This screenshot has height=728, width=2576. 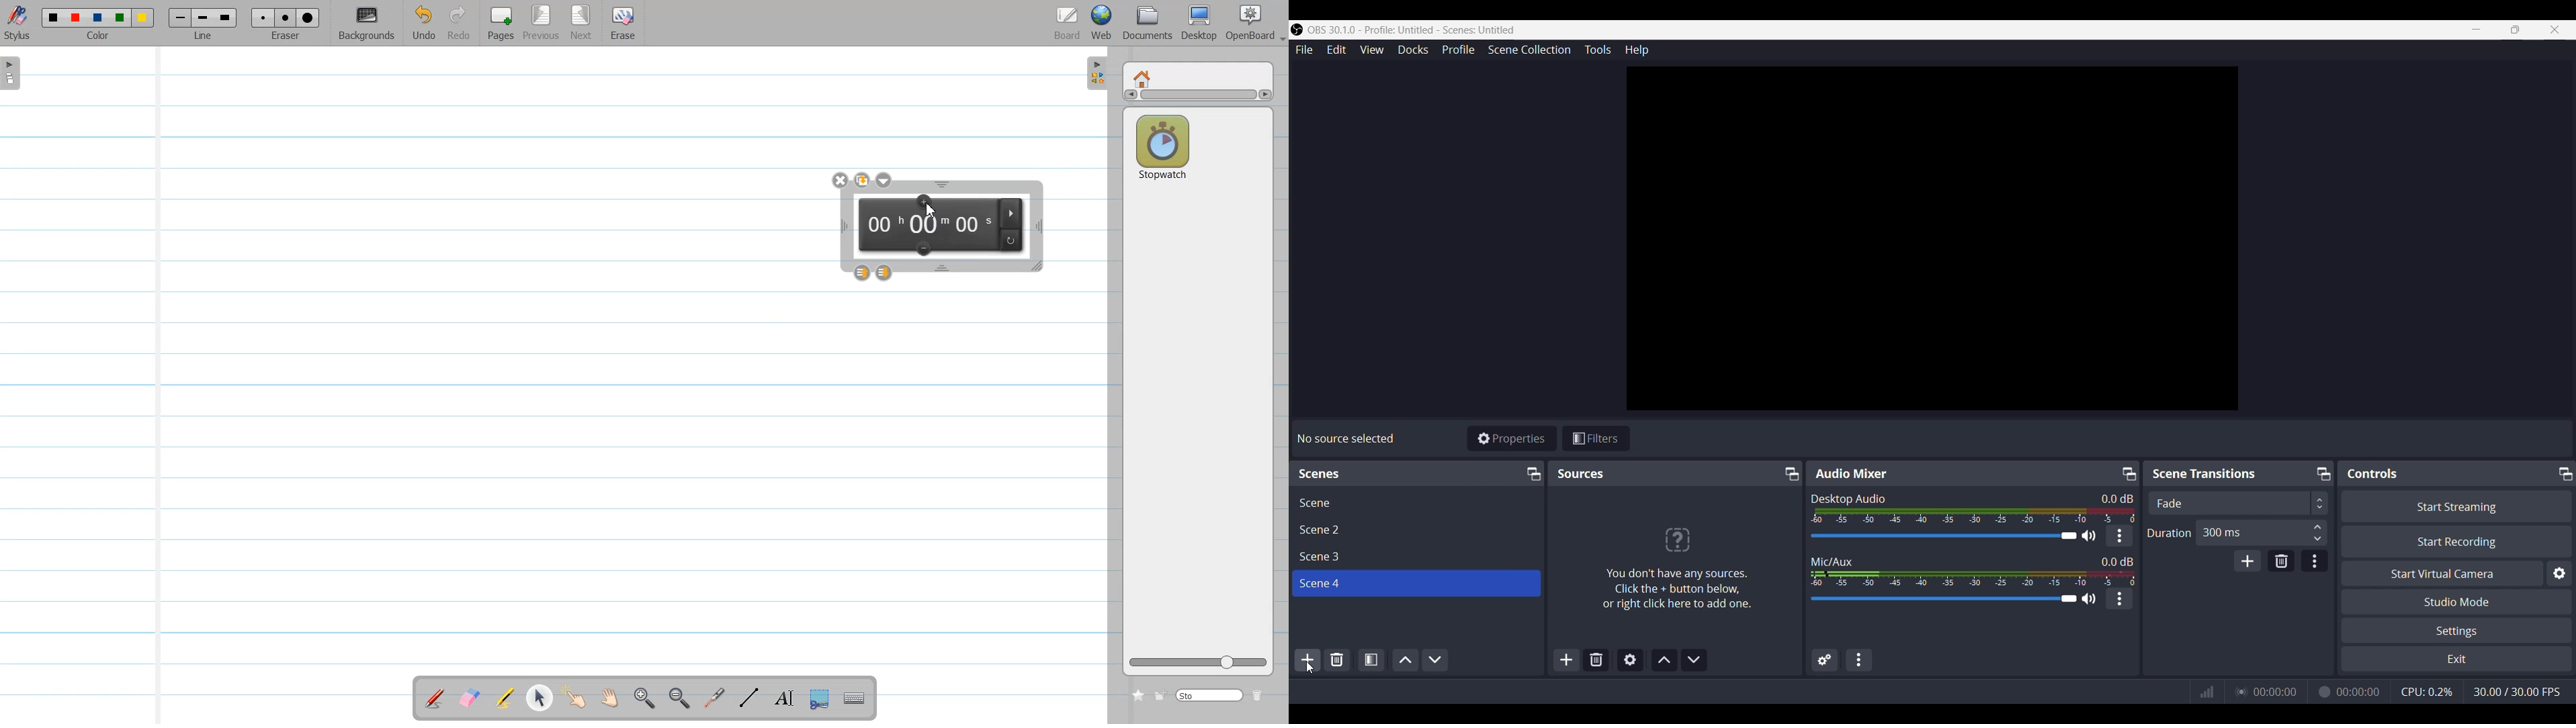 What do you see at coordinates (1679, 560) in the screenshot?
I see `"No sources added" text` at bounding box center [1679, 560].